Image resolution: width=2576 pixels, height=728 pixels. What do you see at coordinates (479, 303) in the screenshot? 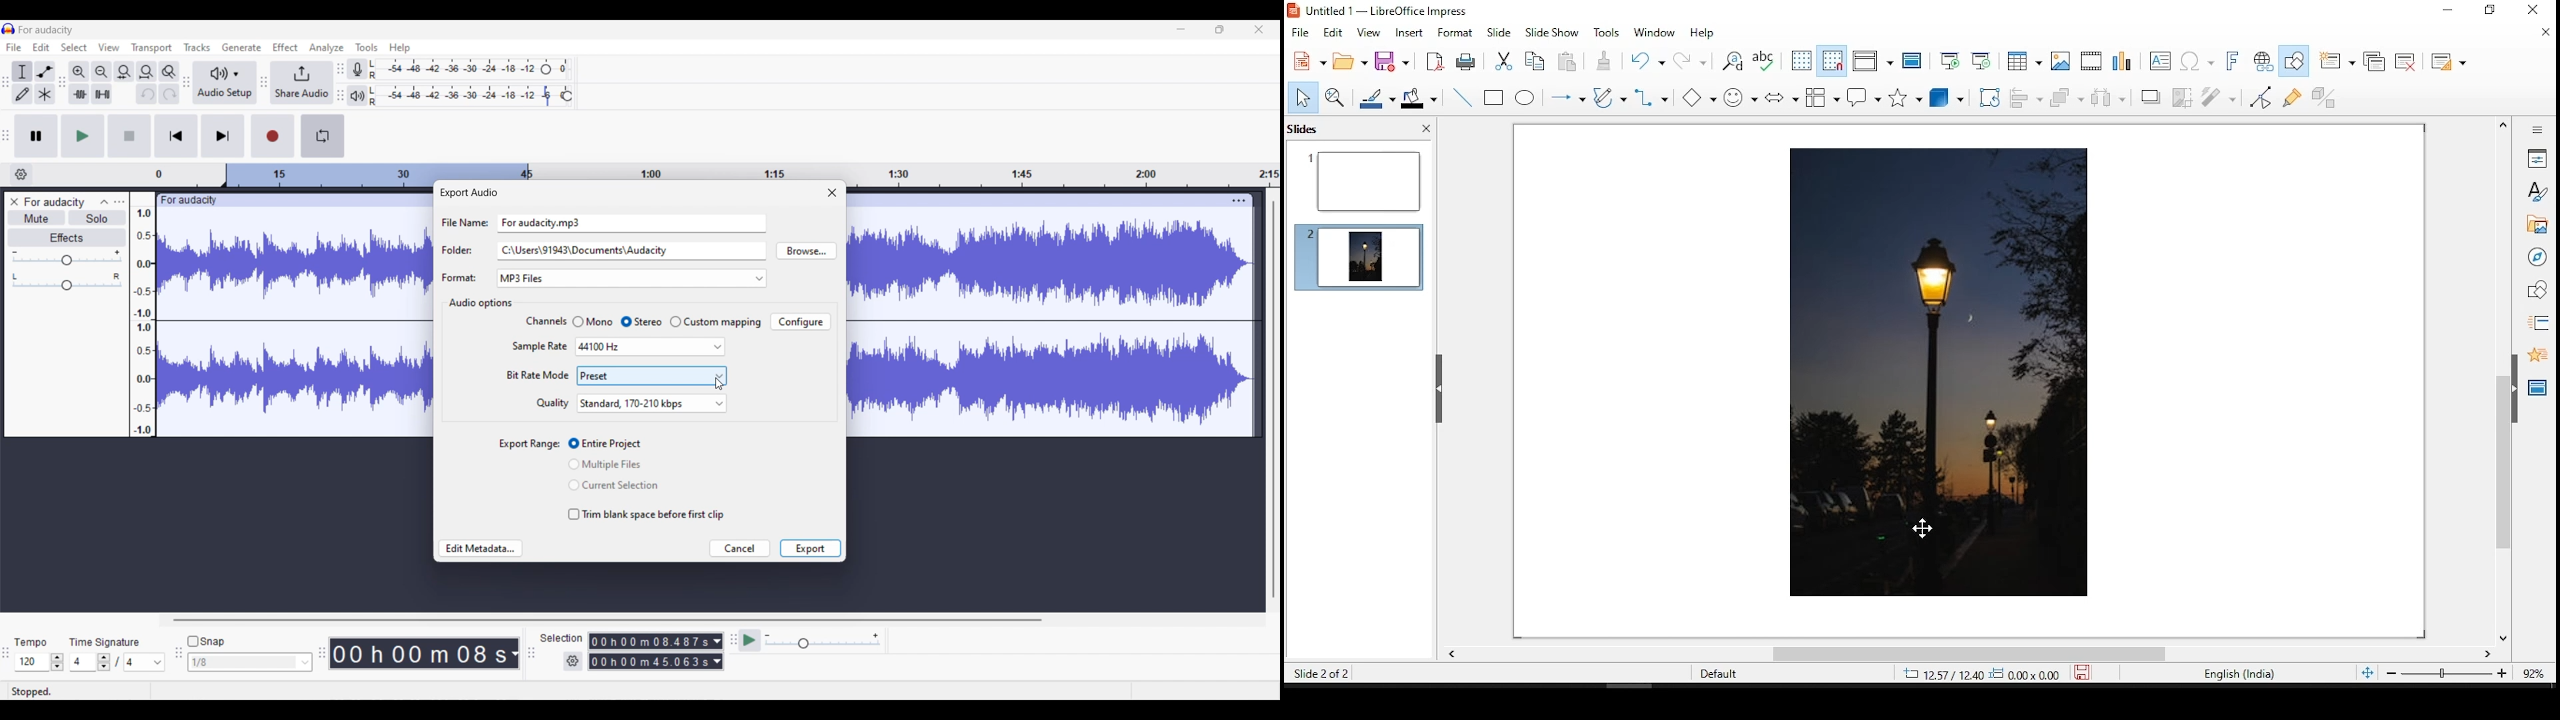
I see `Section title` at bounding box center [479, 303].